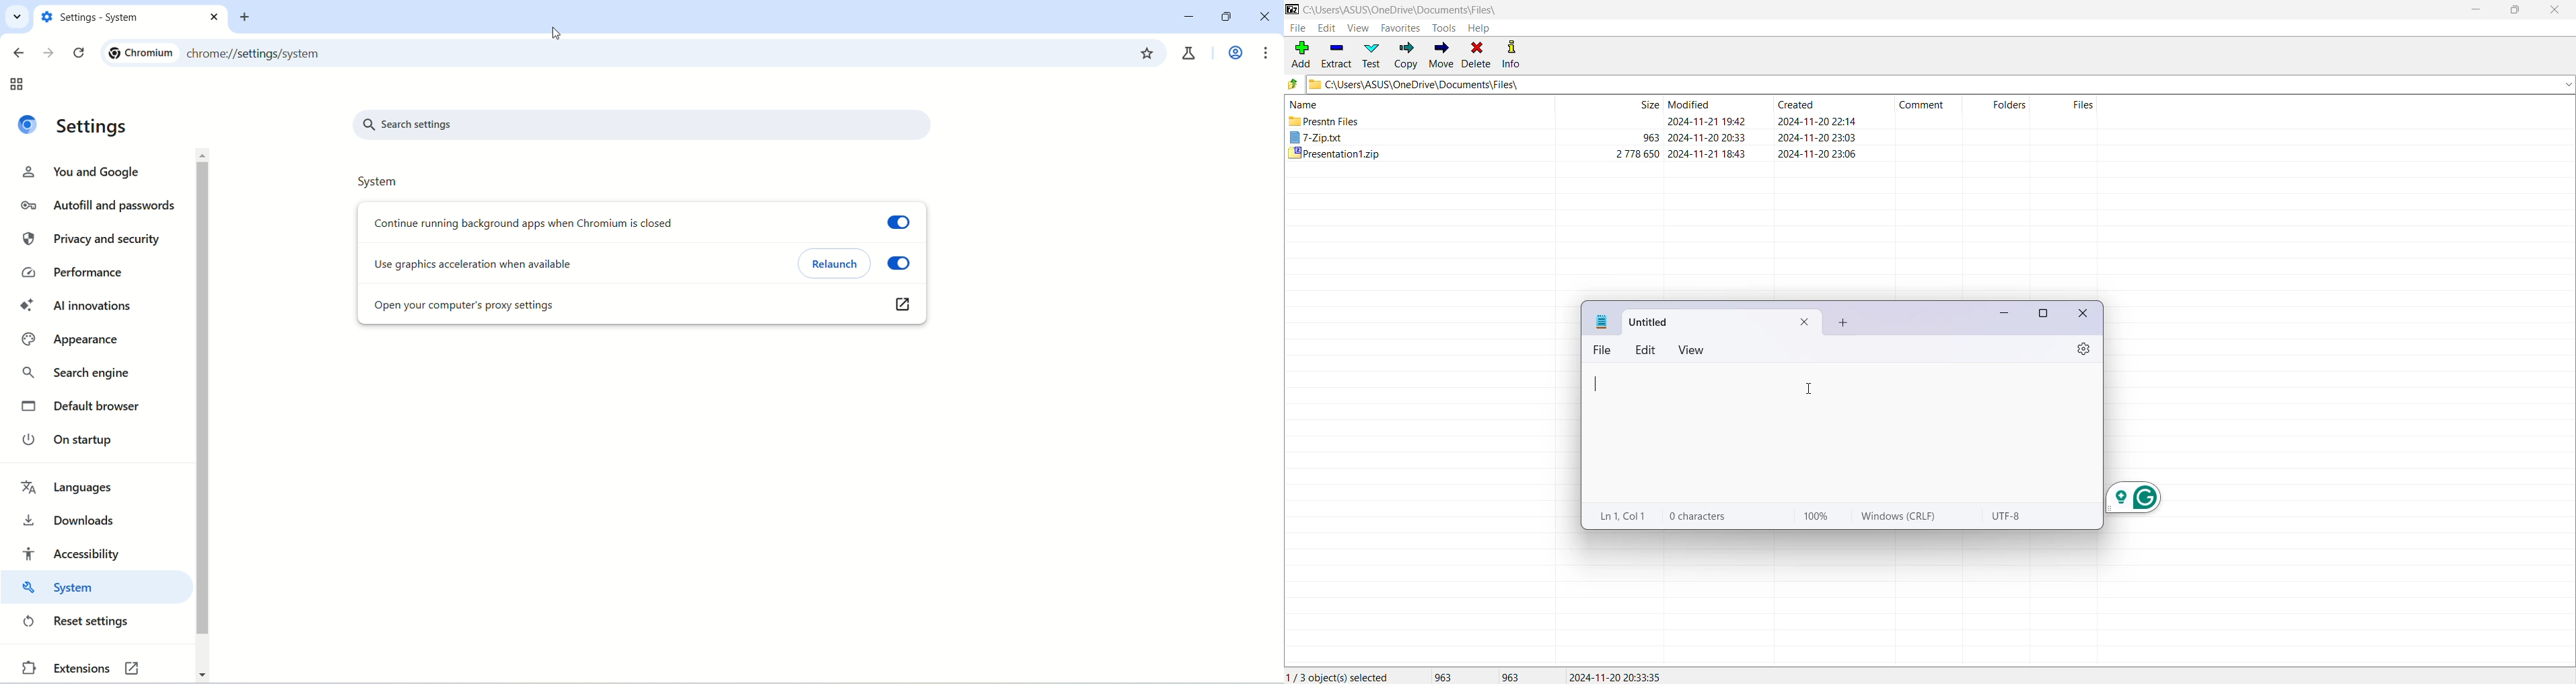 This screenshot has height=700, width=2576. I want to click on created date & time, so click(1818, 153).